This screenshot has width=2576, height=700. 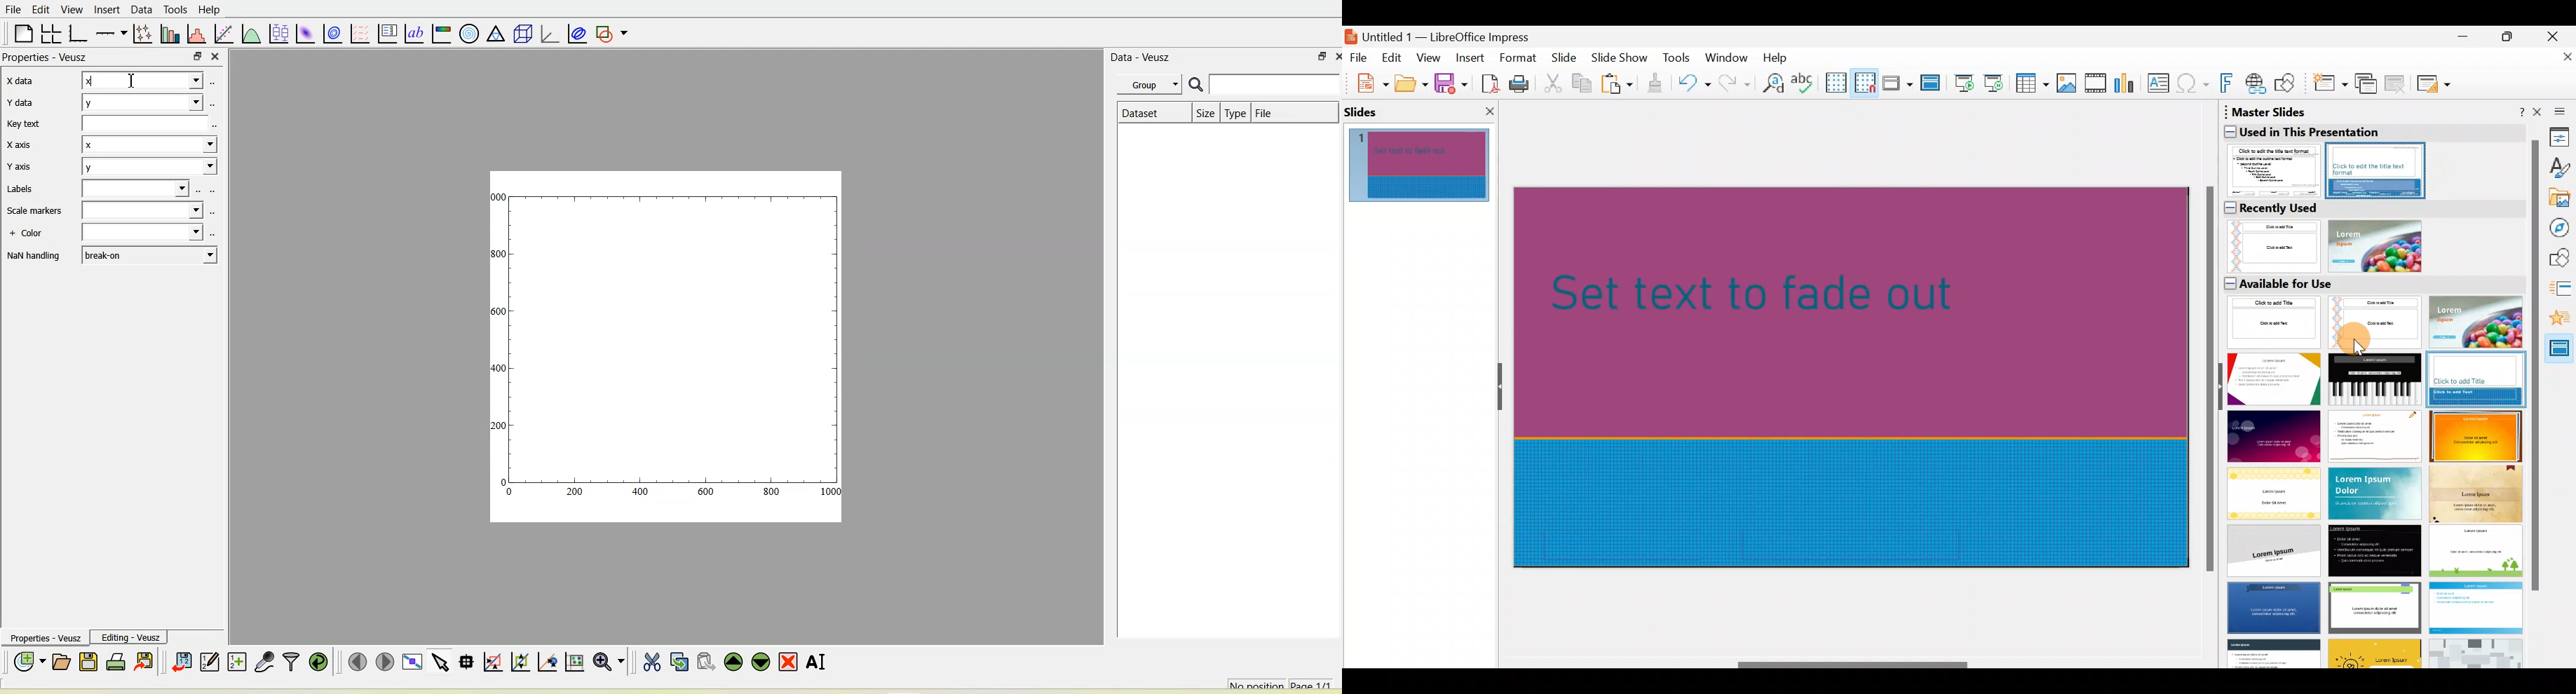 I want to click on Presentation slide, so click(x=1857, y=375).